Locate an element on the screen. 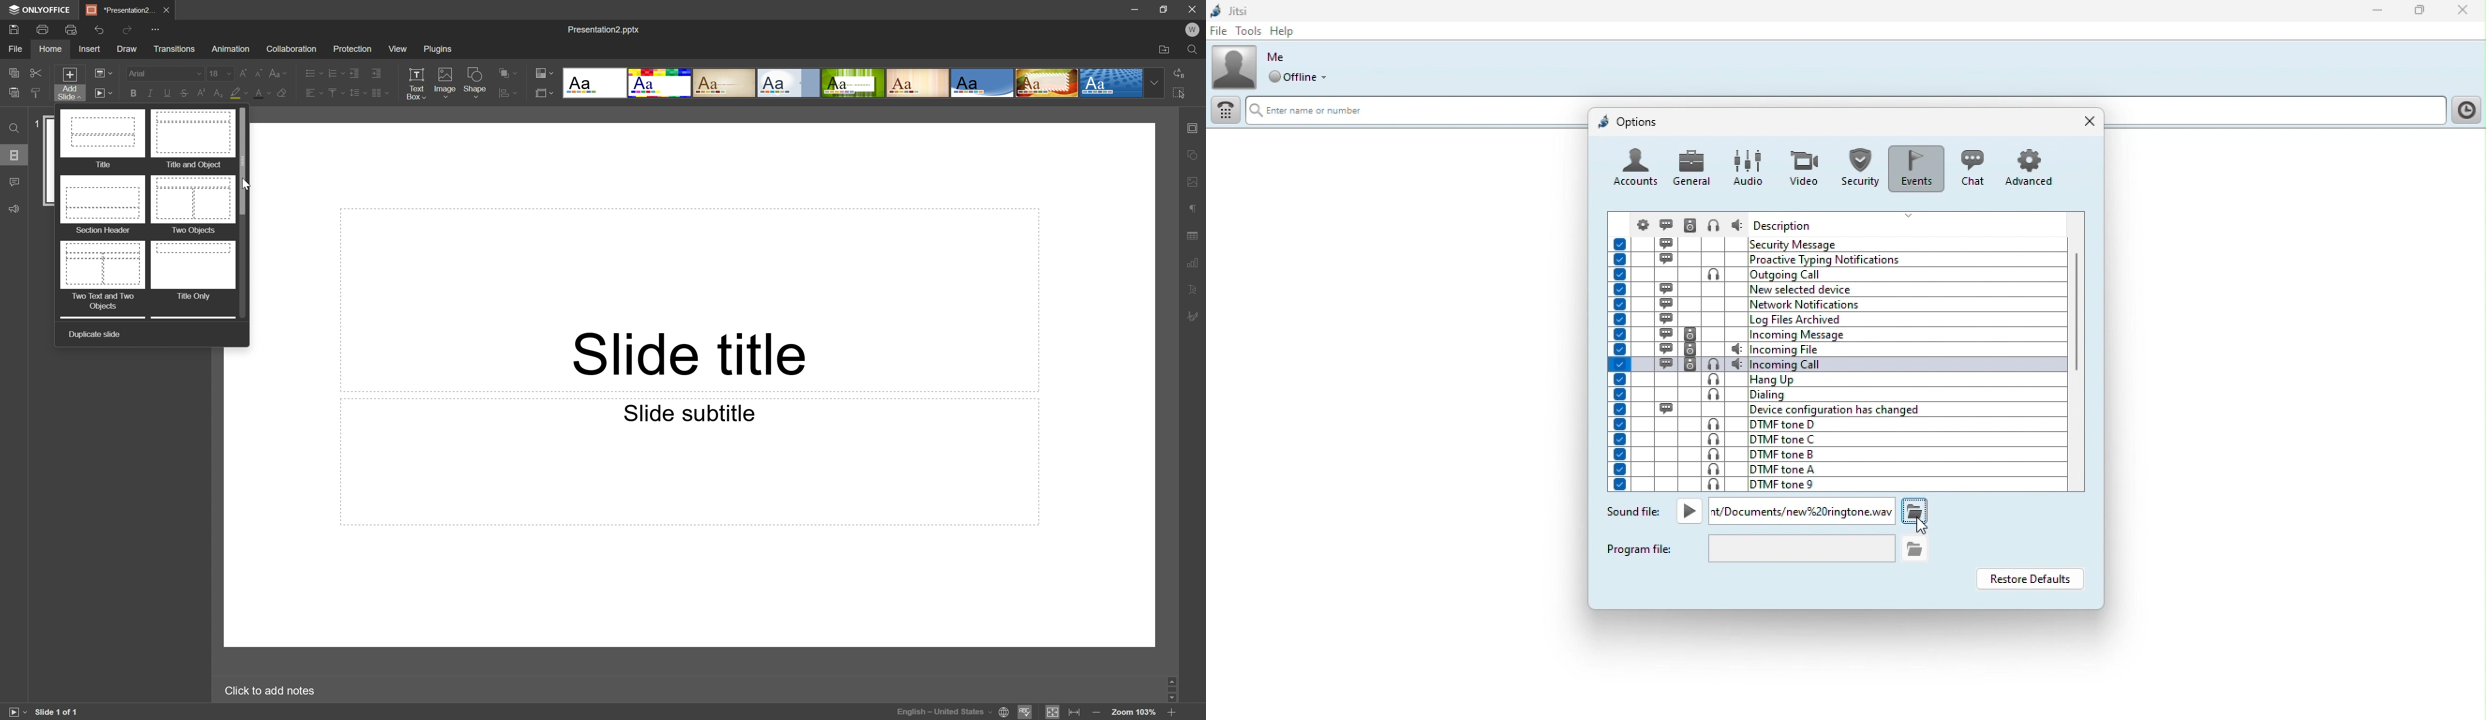 The image size is (2492, 728). Slide subtitle is located at coordinates (691, 413).